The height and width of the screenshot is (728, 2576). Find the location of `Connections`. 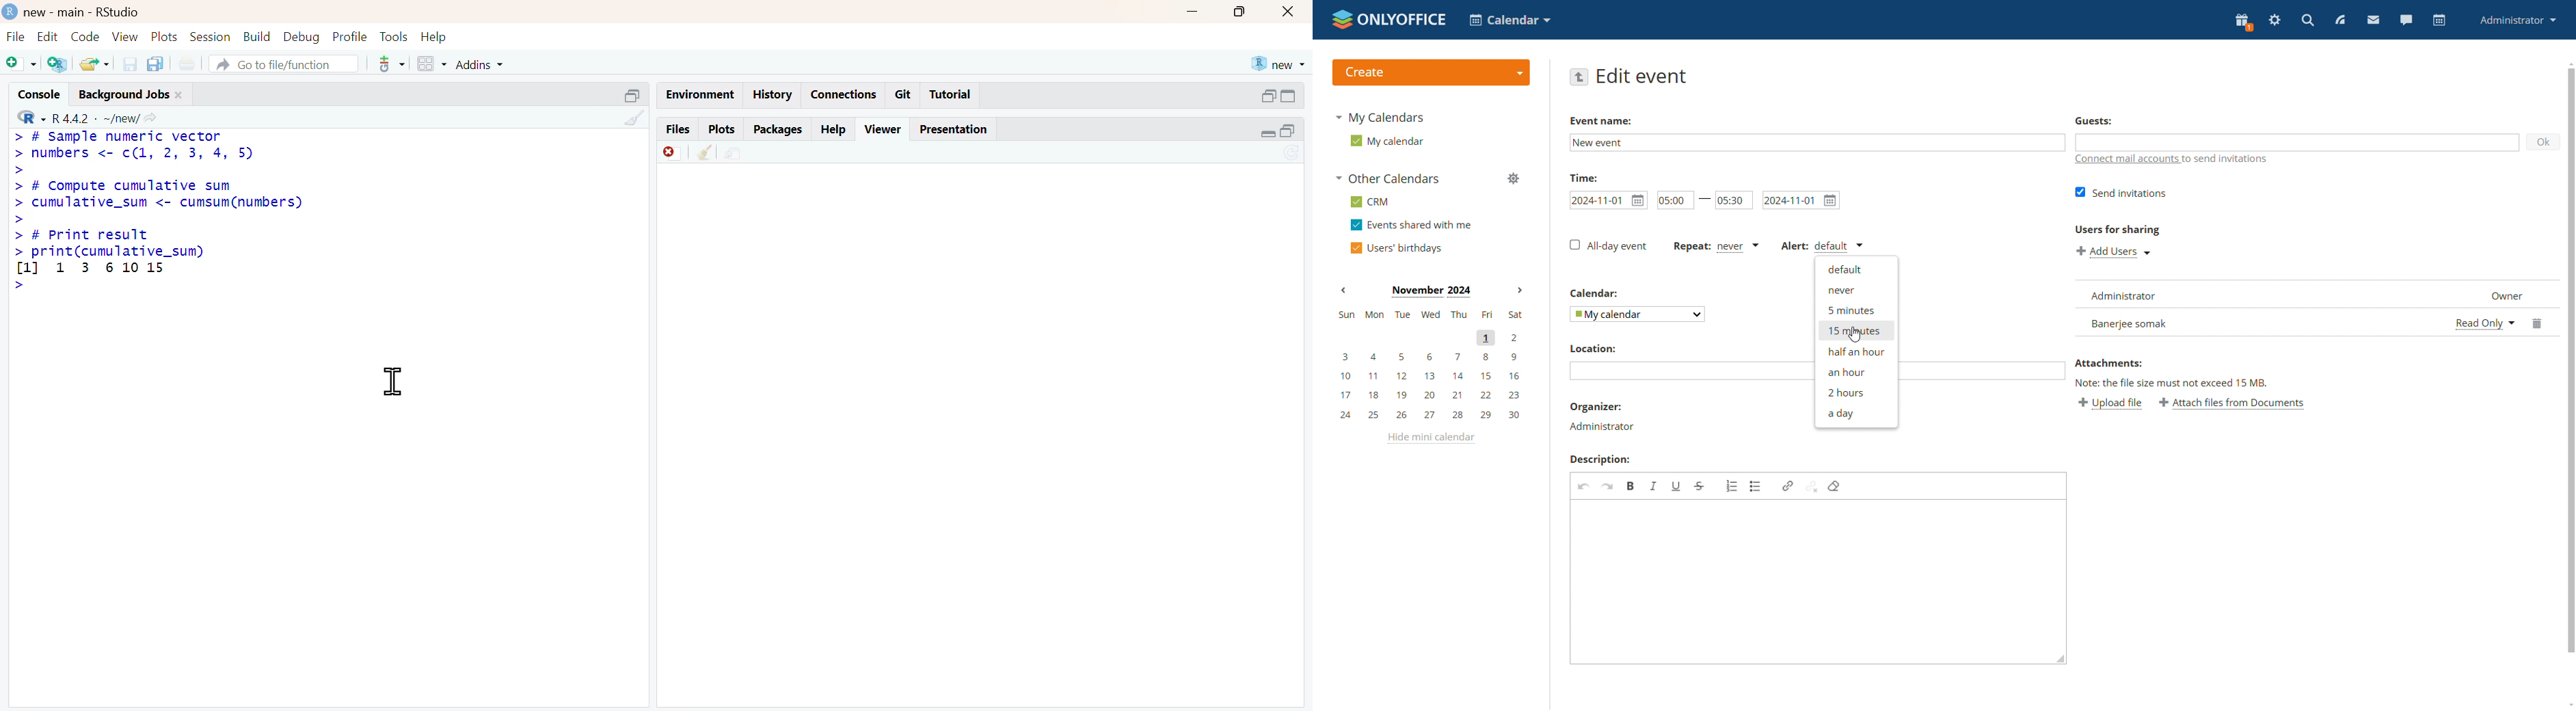

Connections is located at coordinates (846, 96).